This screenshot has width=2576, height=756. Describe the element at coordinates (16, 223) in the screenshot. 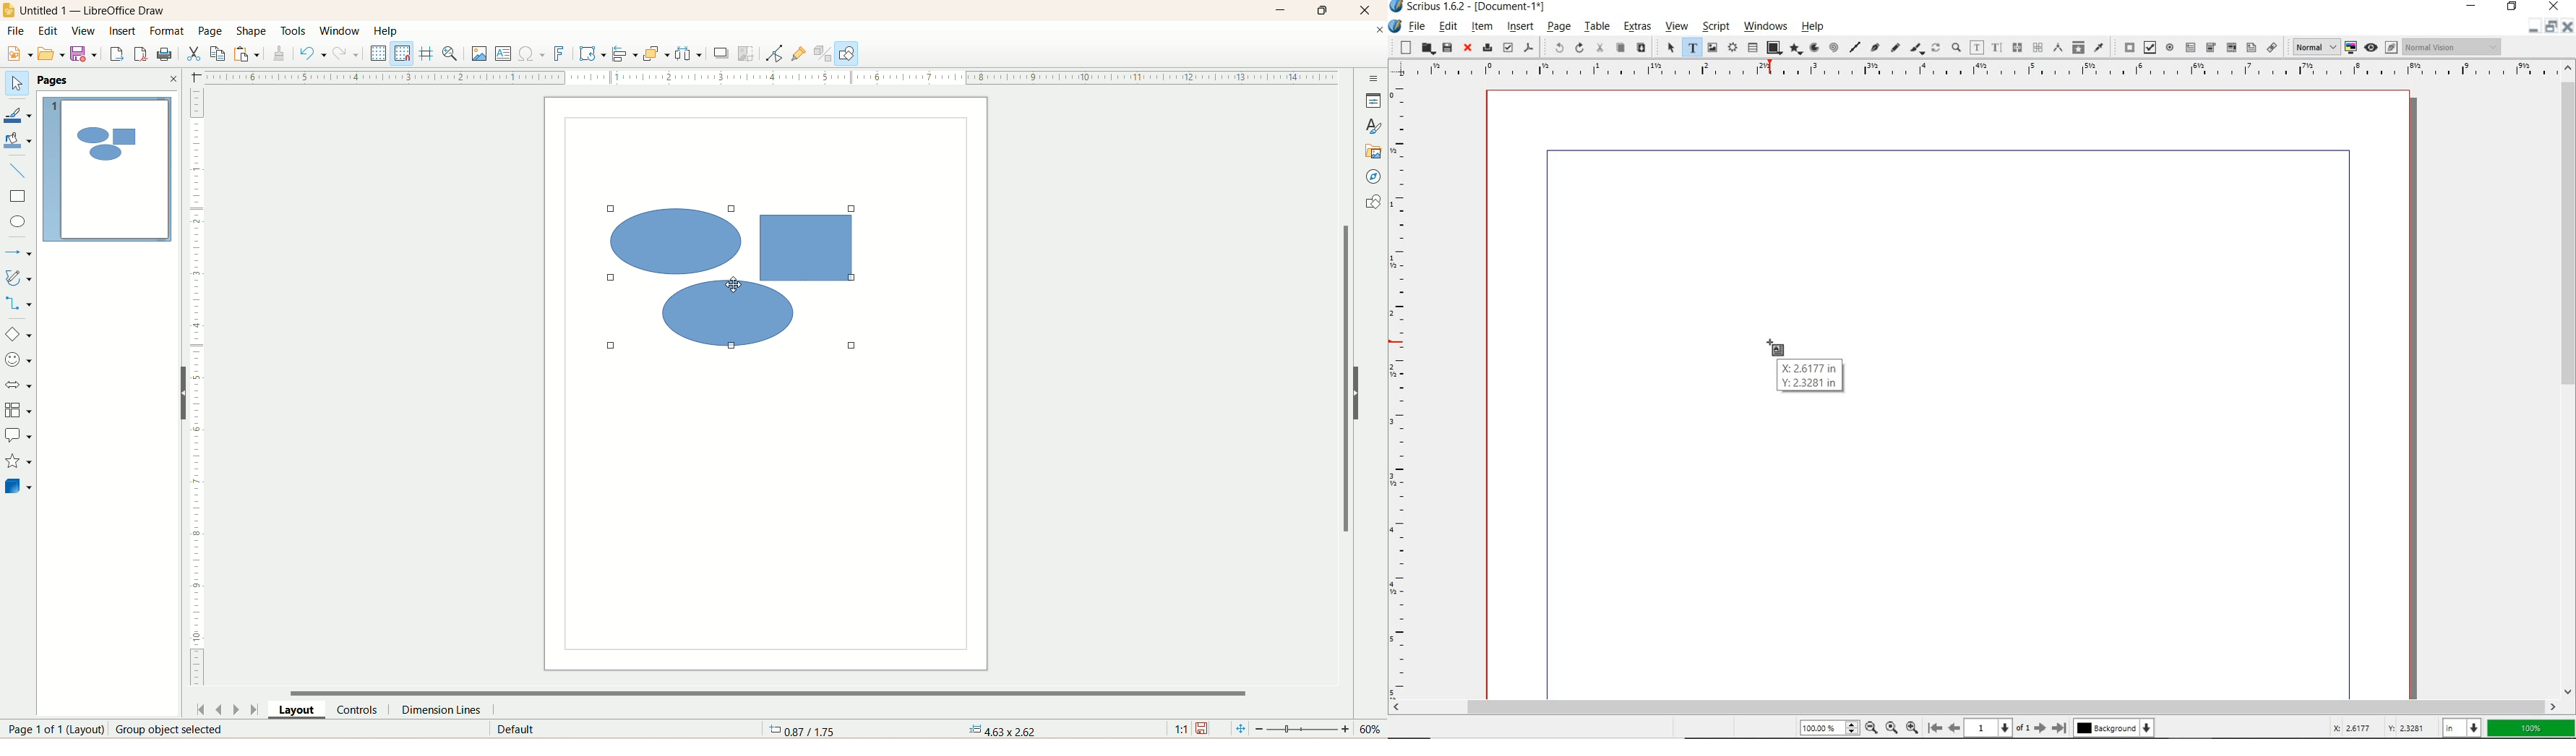

I see `ellipse` at that location.